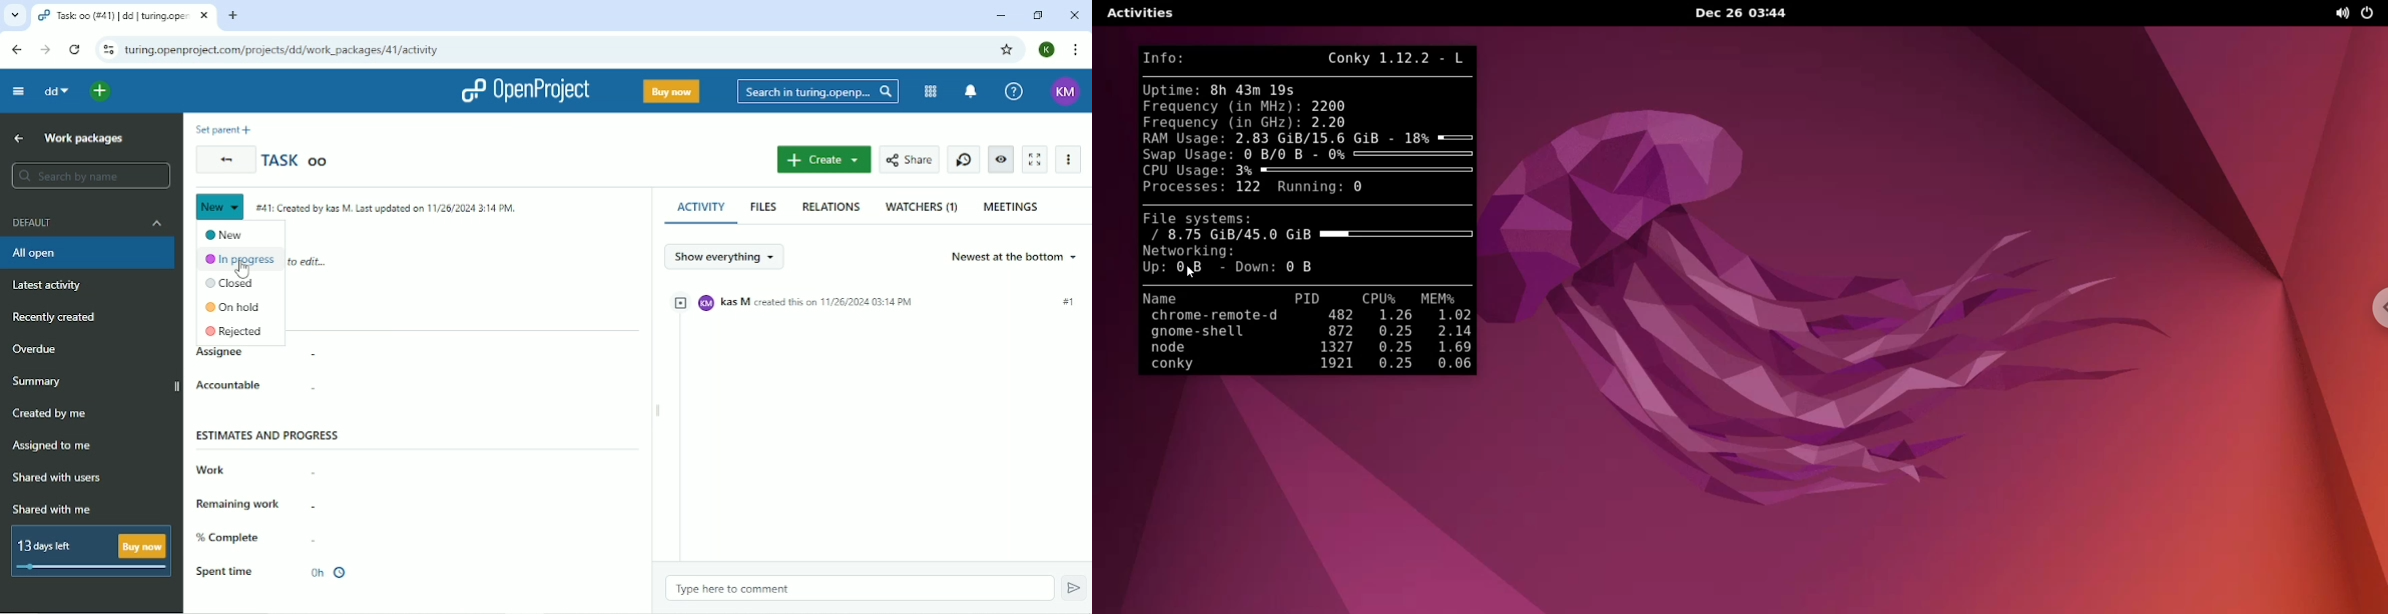 Image resolution: width=2408 pixels, height=616 pixels. Describe the element at coordinates (241, 260) in the screenshot. I see `In progress` at that location.